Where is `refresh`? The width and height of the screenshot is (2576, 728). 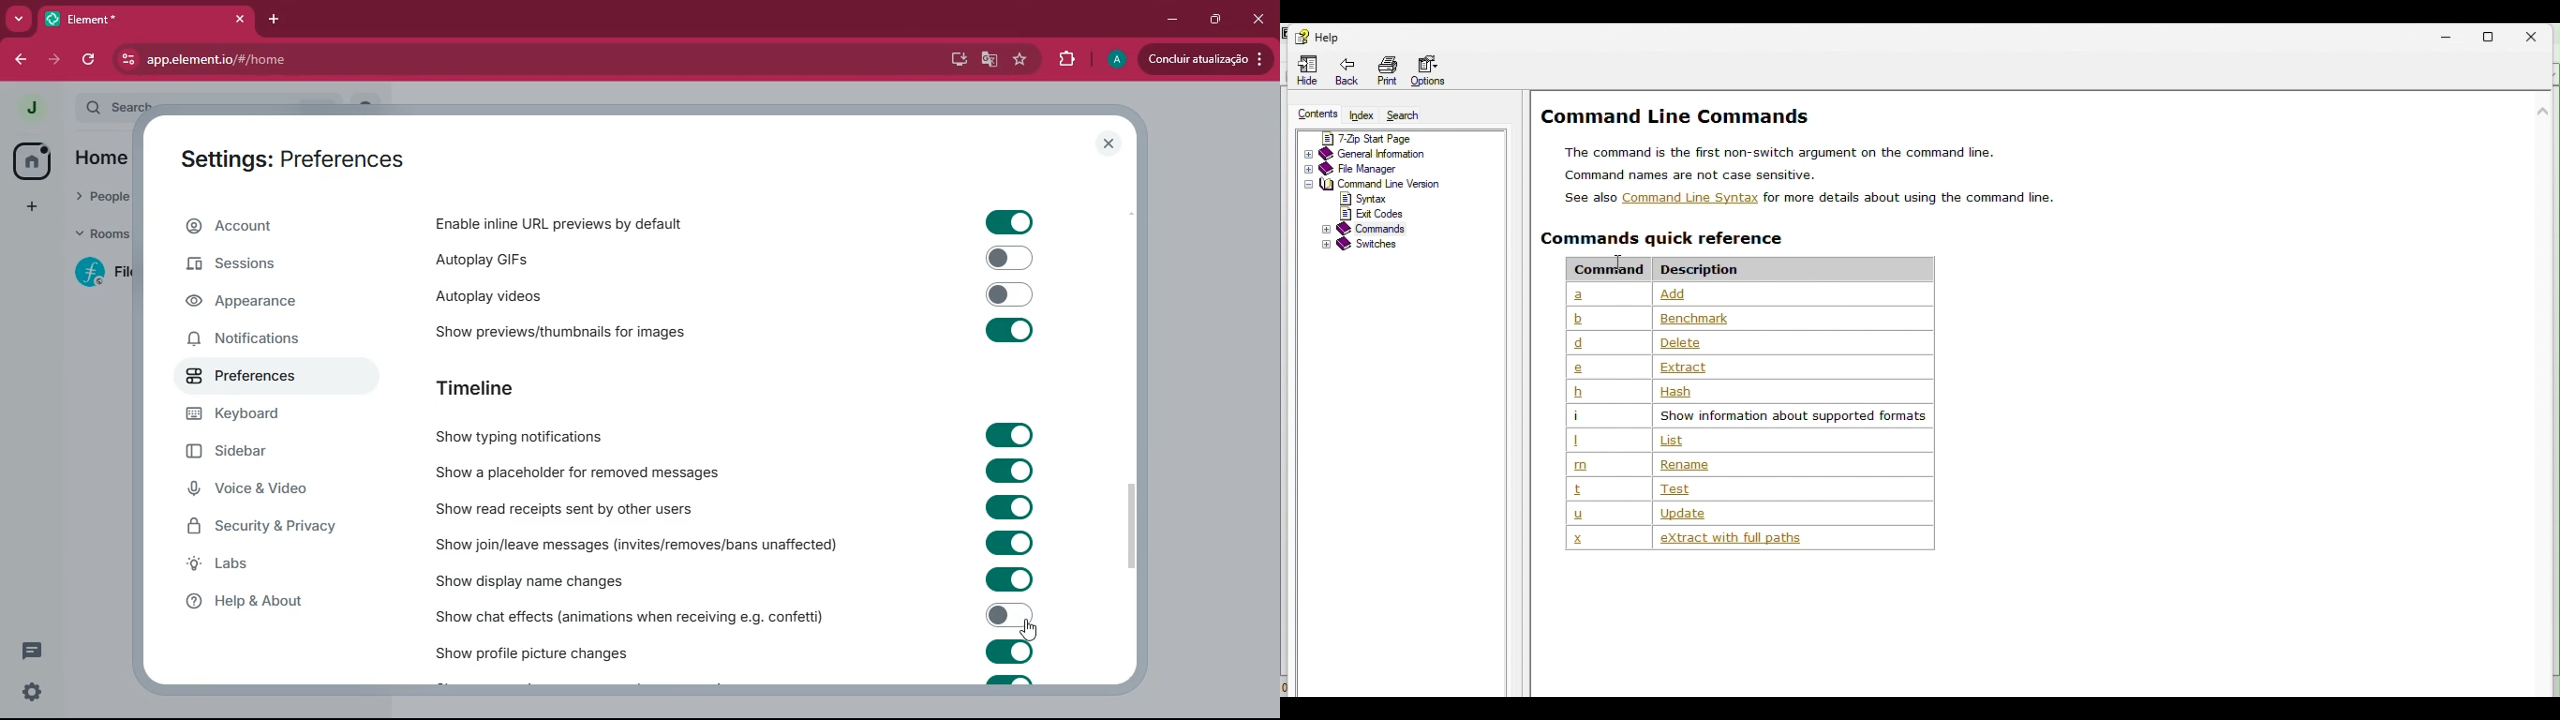 refresh is located at coordinates (93, 60).